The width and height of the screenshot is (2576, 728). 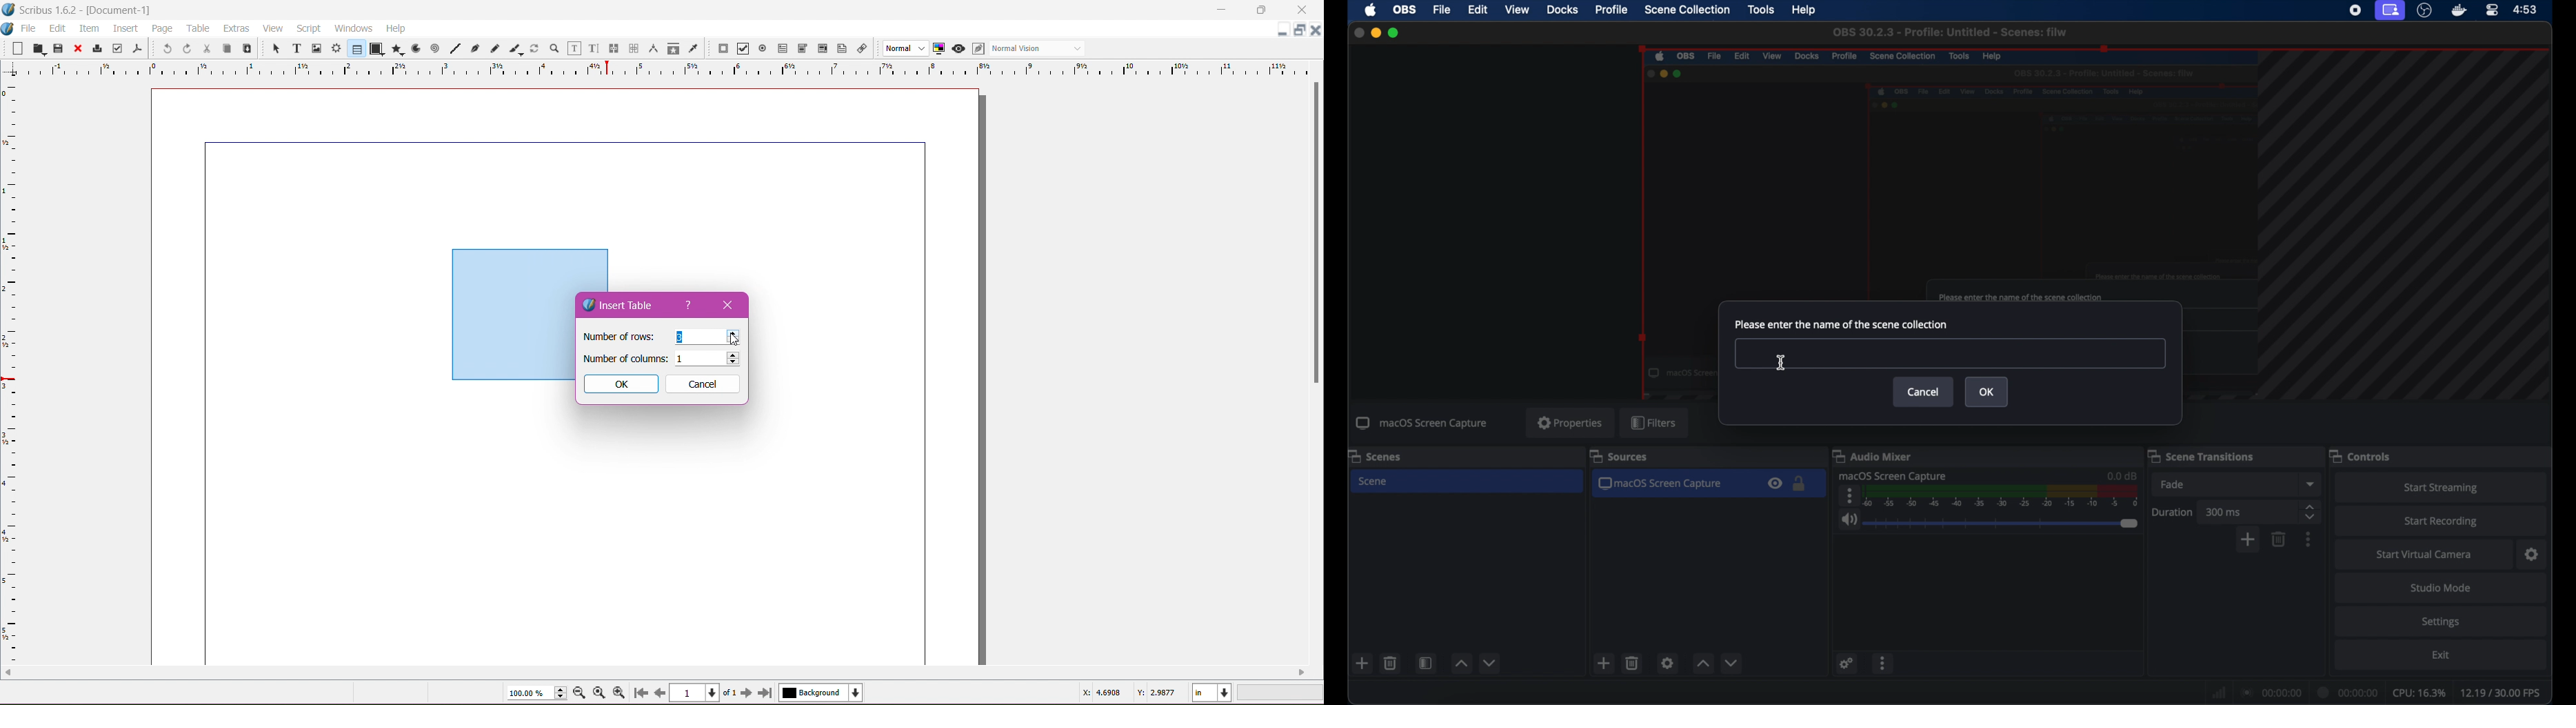 I want to click on Y: 2.9877, so click(x=1154, y=693).